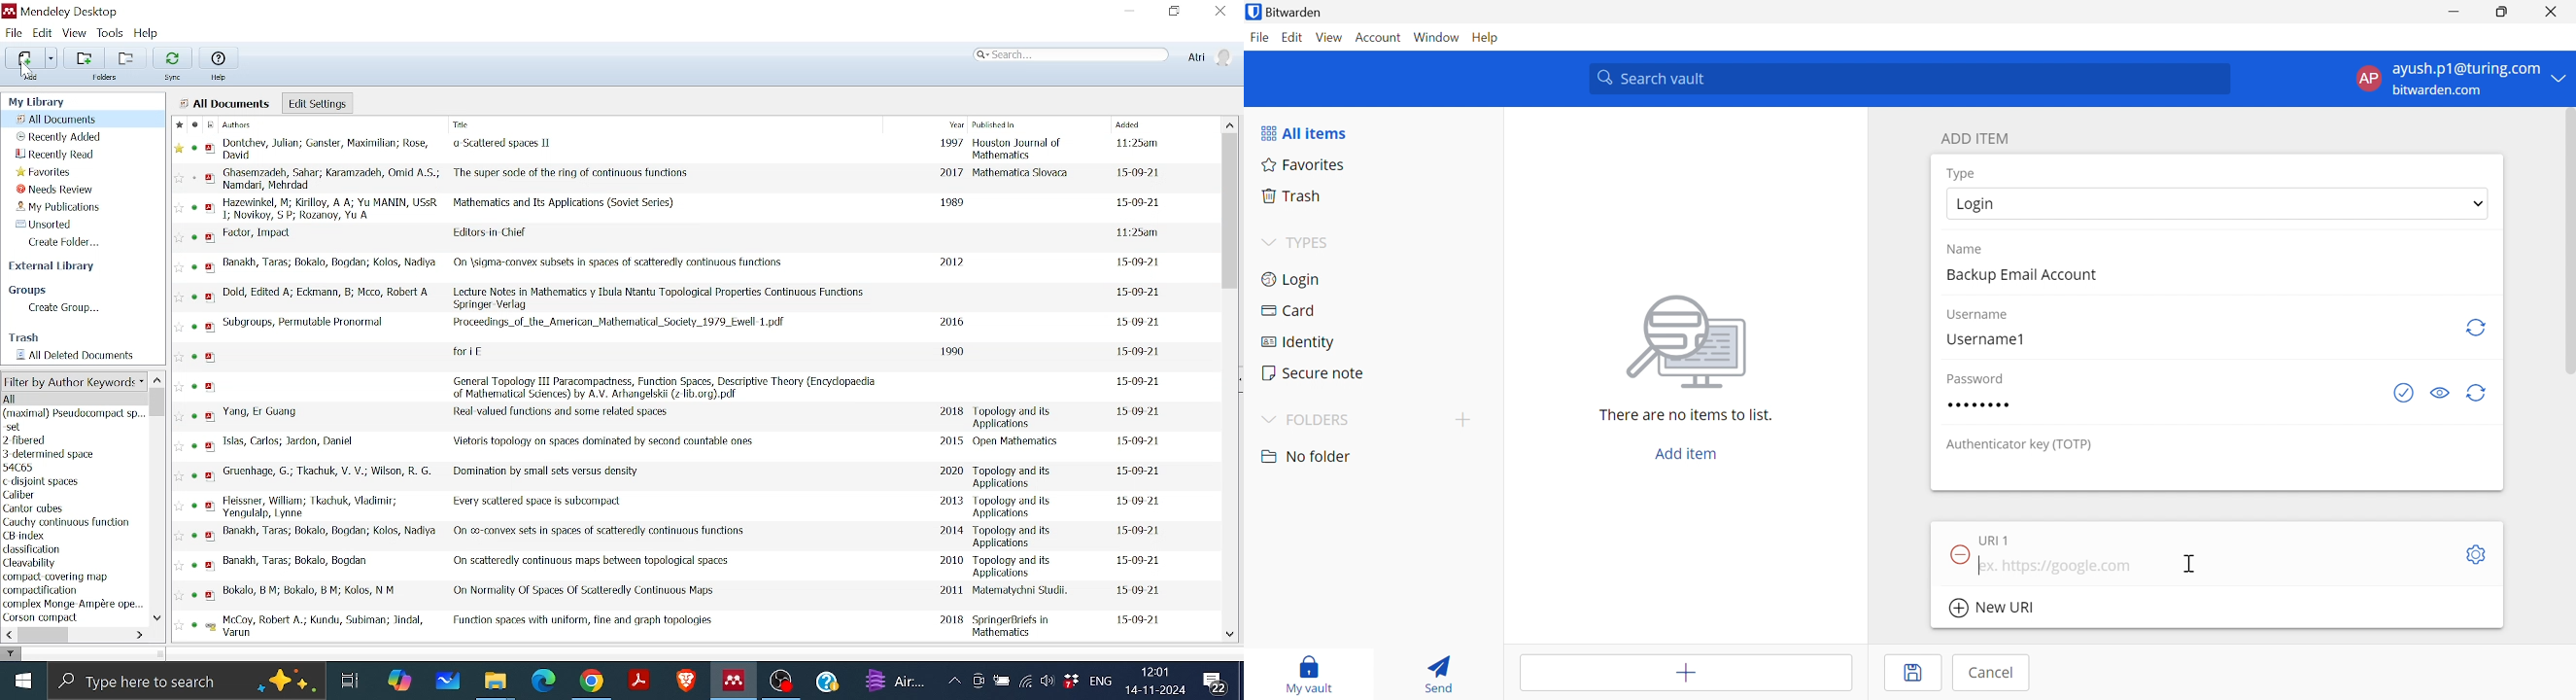 This screenshot has height=700, width=2576. Describe the element at coordinates (306, 323) in the screenshot. I see `Autho` at that location.